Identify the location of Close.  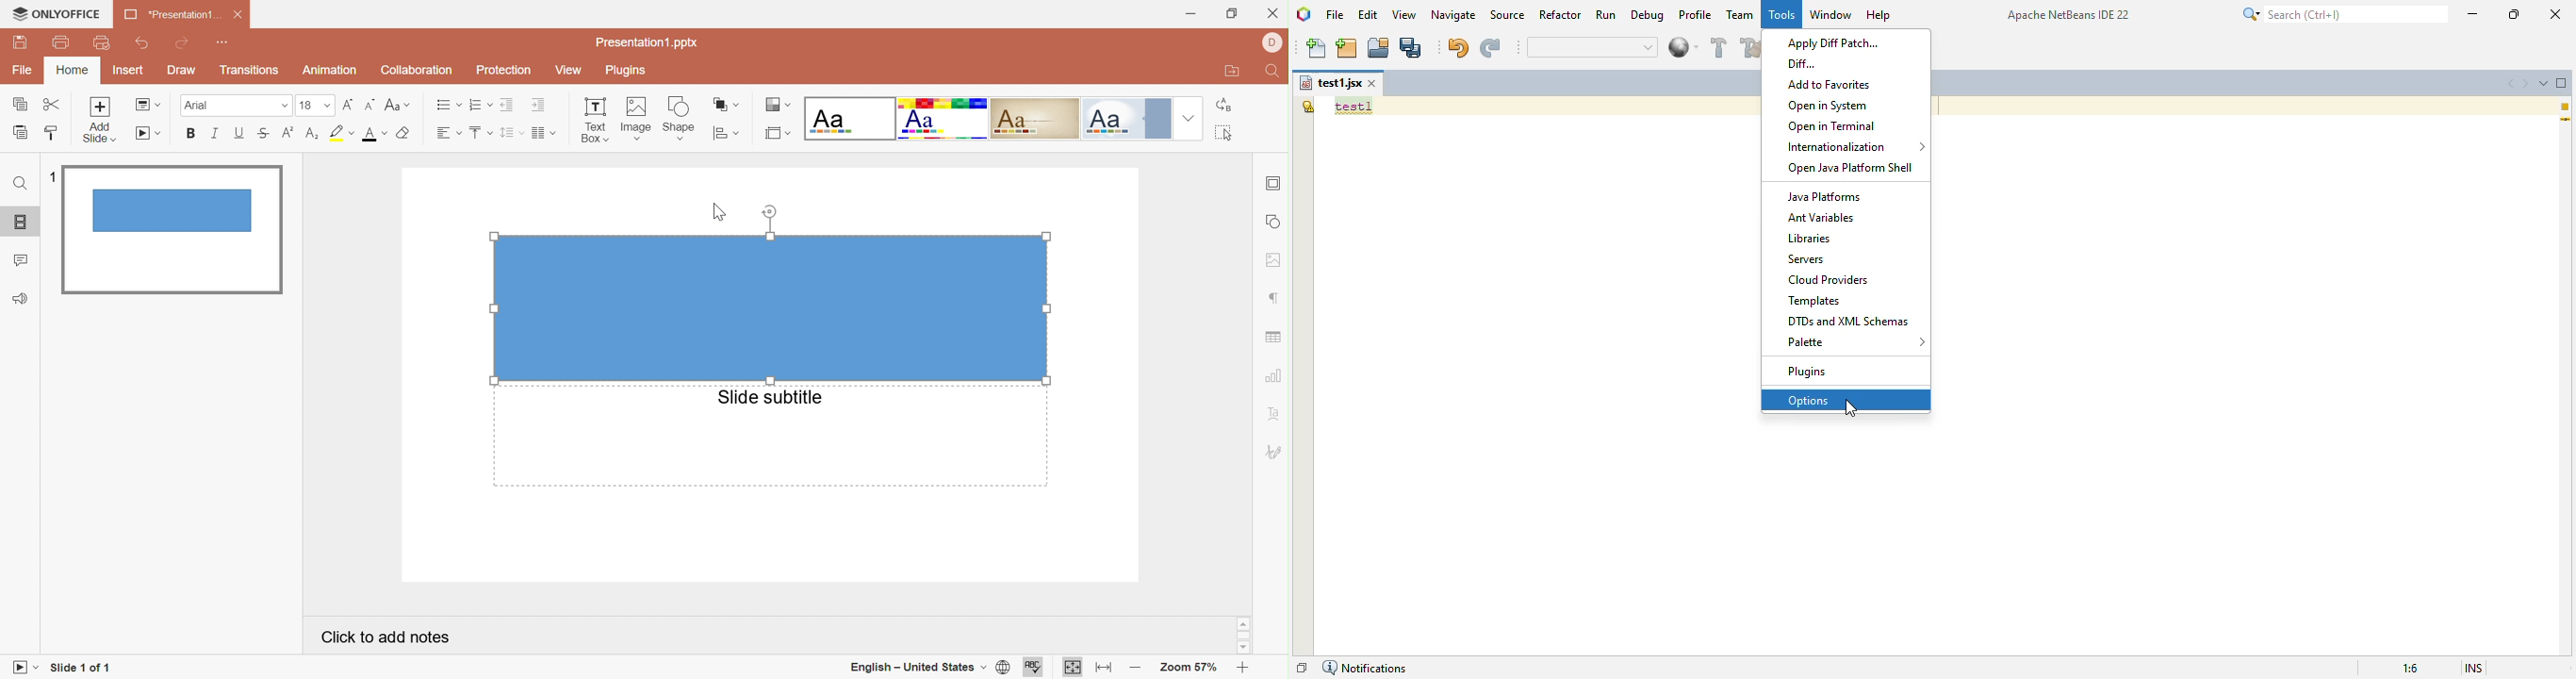
(1273, 15).